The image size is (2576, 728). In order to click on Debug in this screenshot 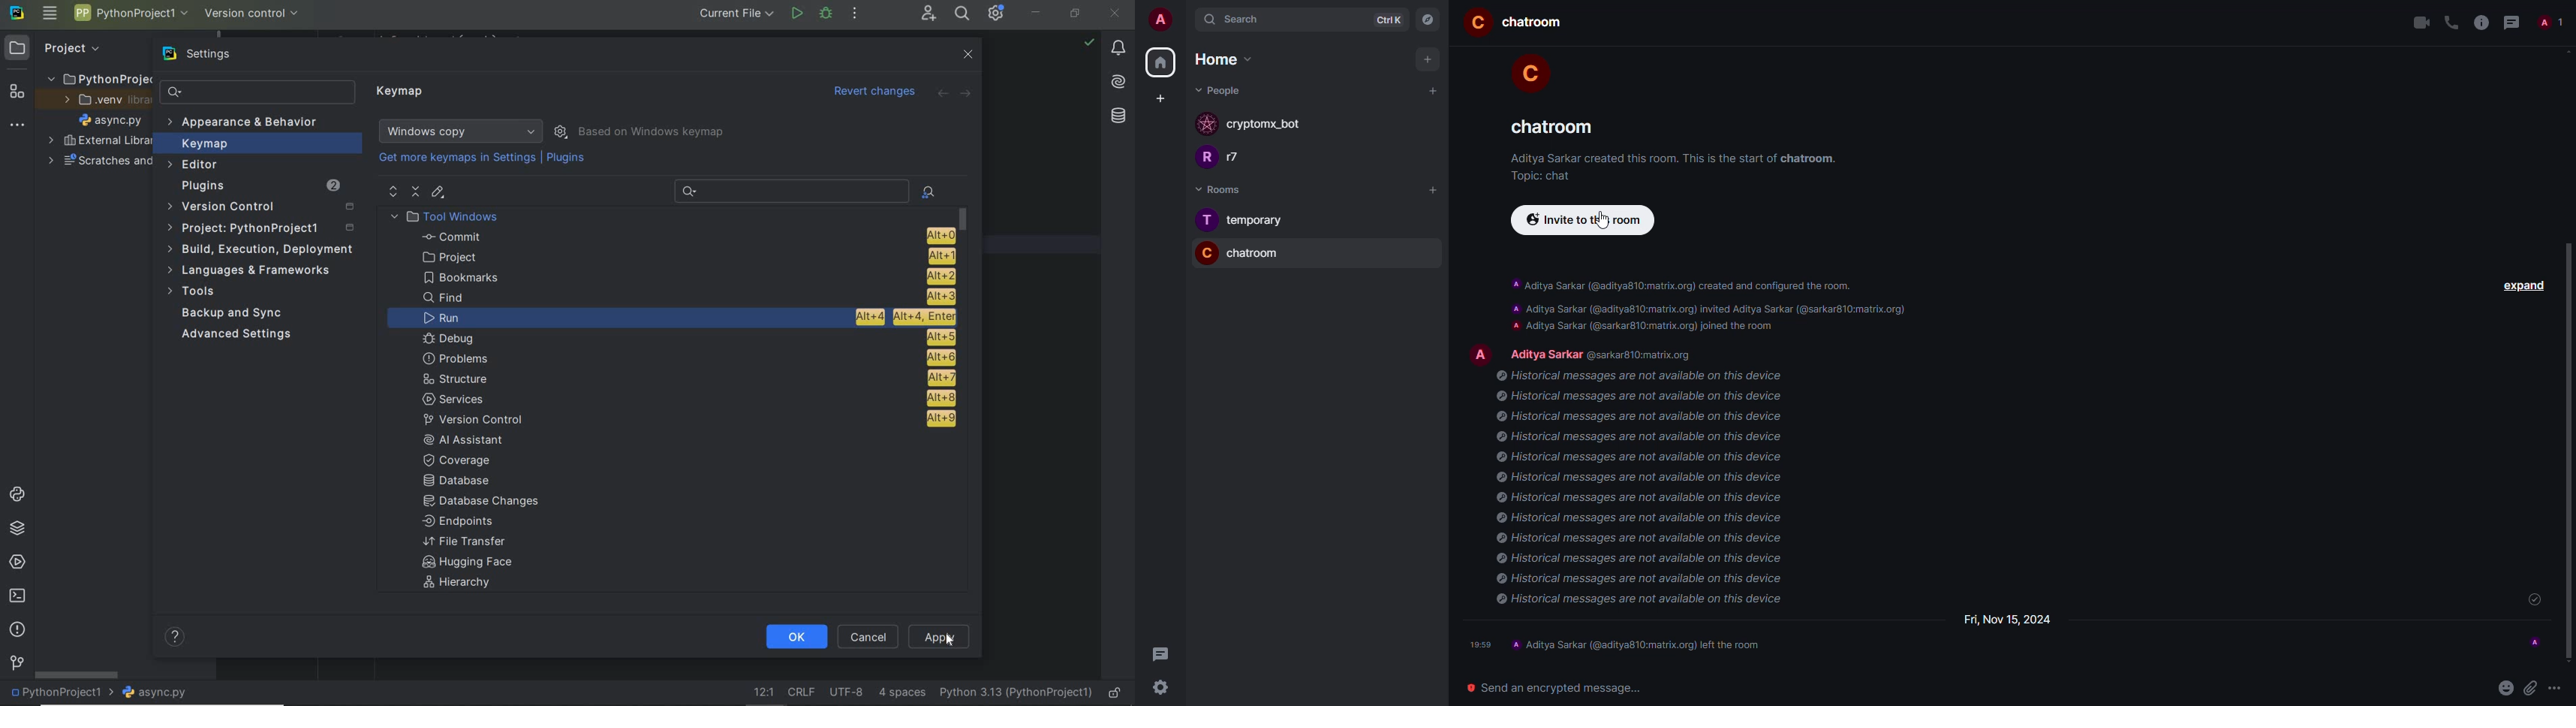, I will do `click(687, 338)`.